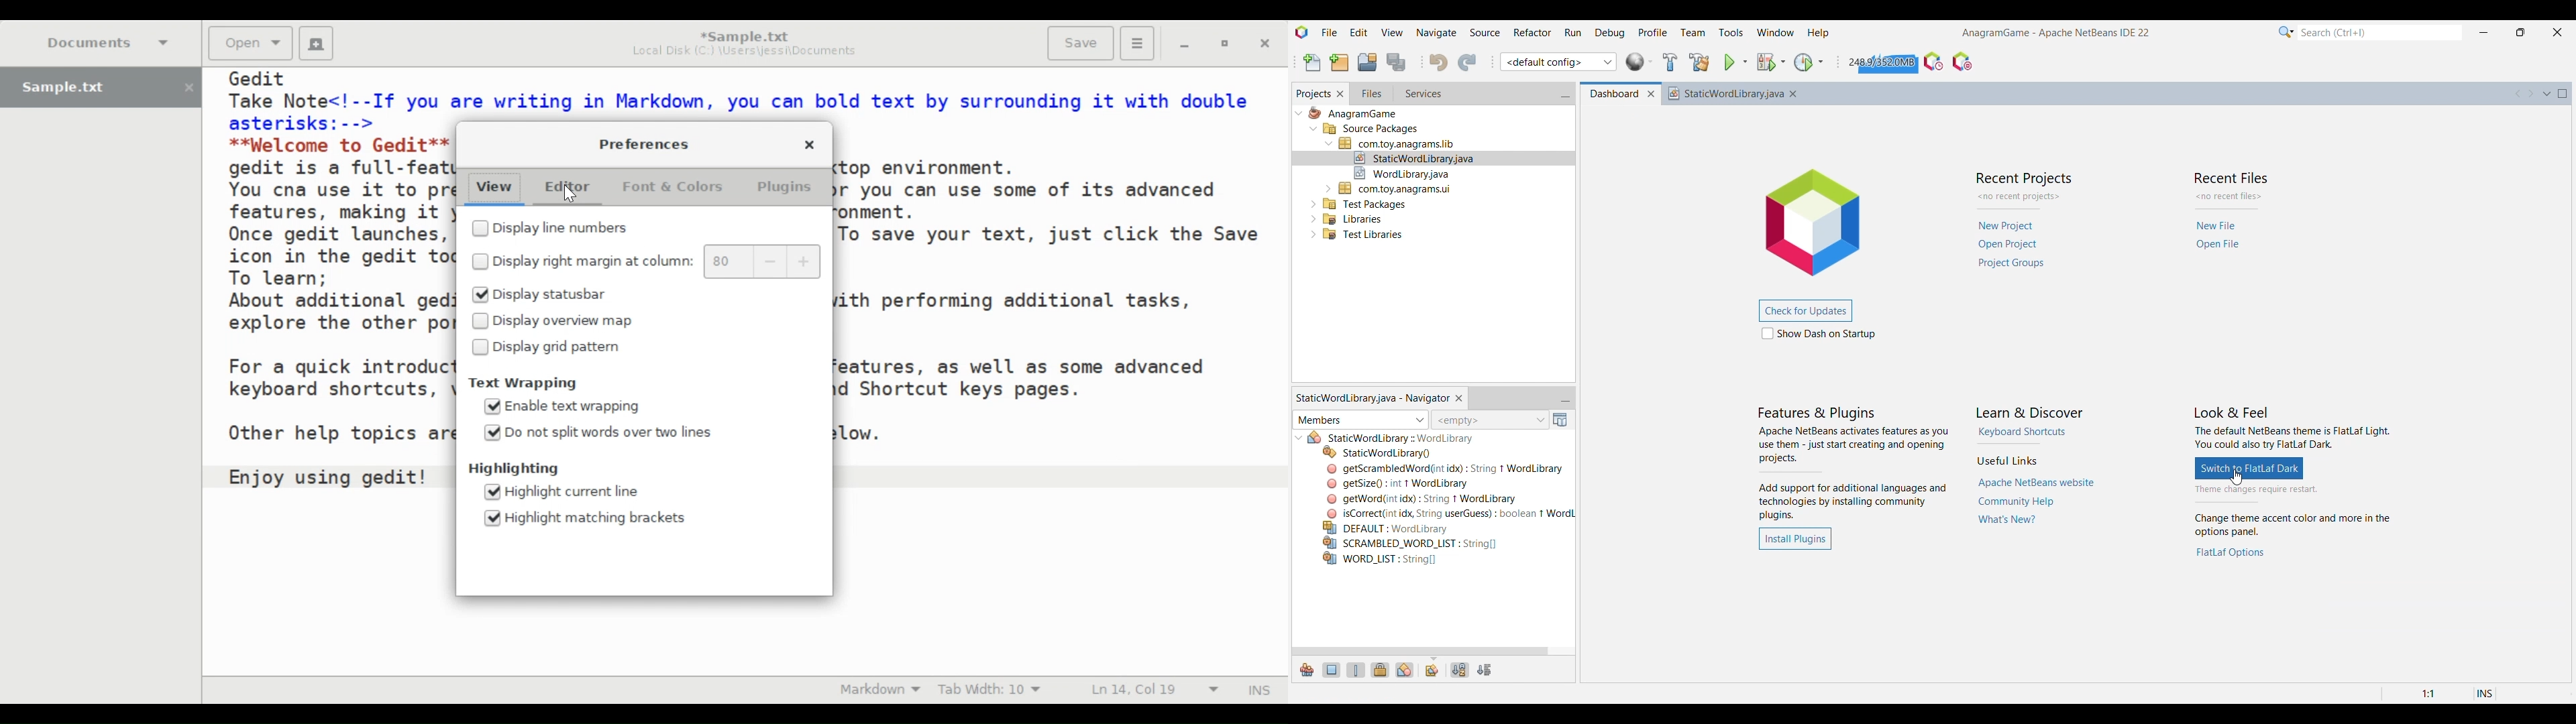 Image resolution: width=2576 pixels, height=728 pixels. What do you see at coordinates (727, 262) in the screenshot?
I see `margin: 80` at bounding box center [727, 262].